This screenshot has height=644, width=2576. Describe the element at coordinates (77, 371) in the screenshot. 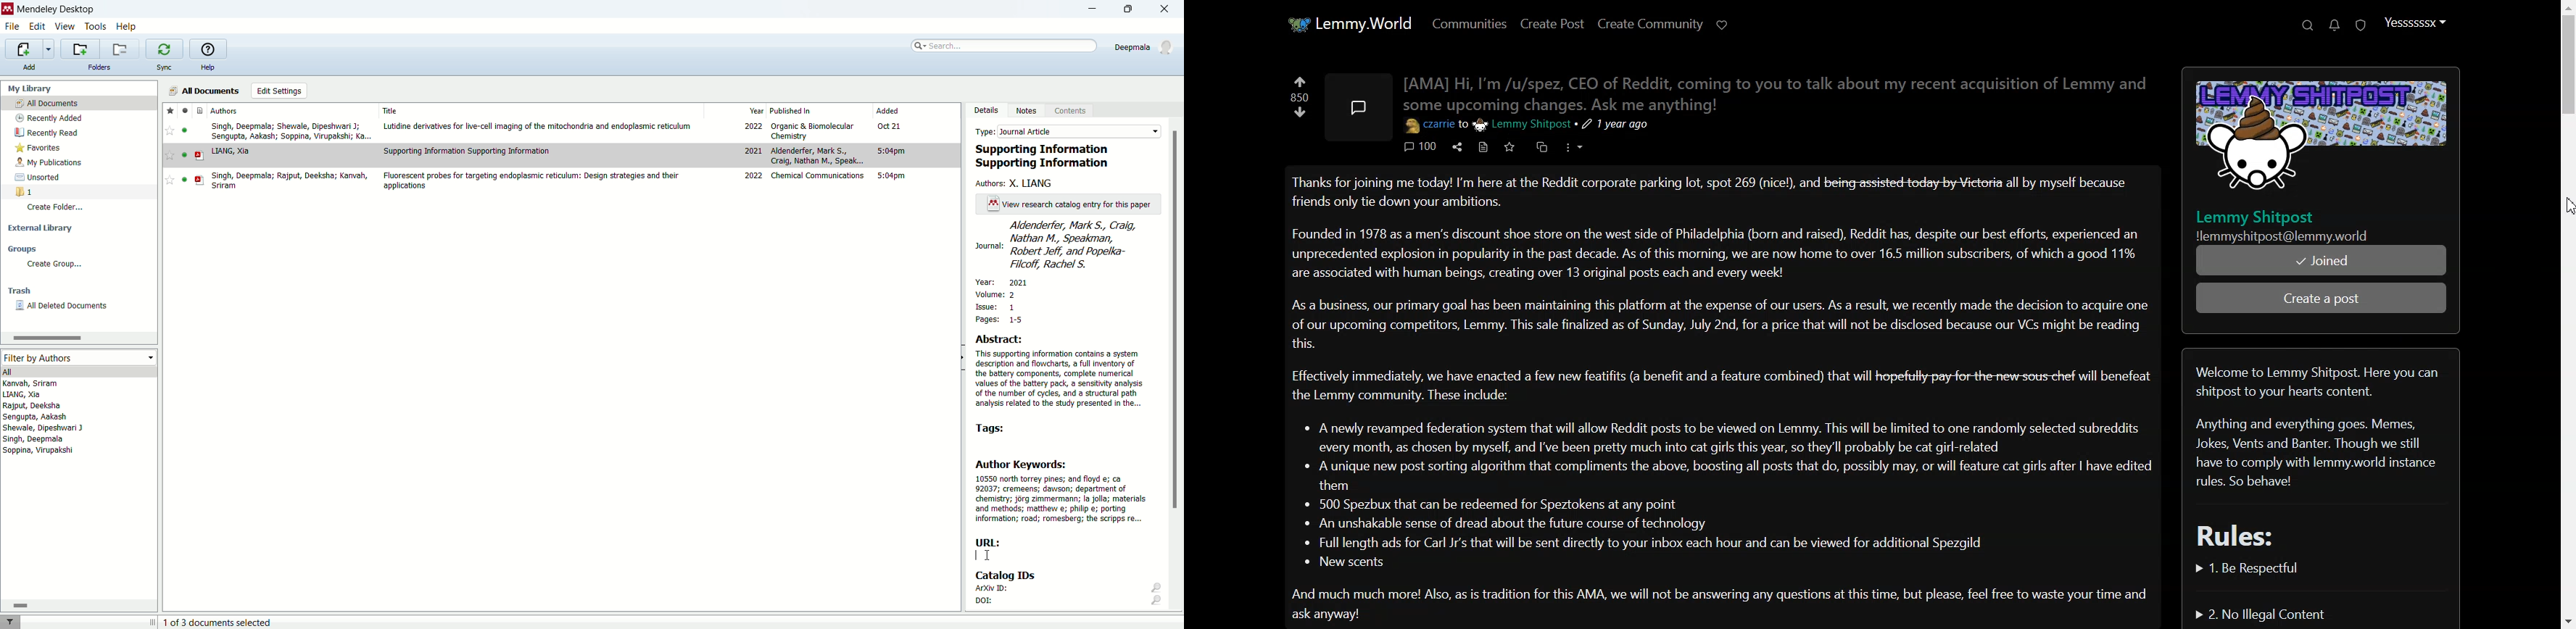

I see `all` at that location.